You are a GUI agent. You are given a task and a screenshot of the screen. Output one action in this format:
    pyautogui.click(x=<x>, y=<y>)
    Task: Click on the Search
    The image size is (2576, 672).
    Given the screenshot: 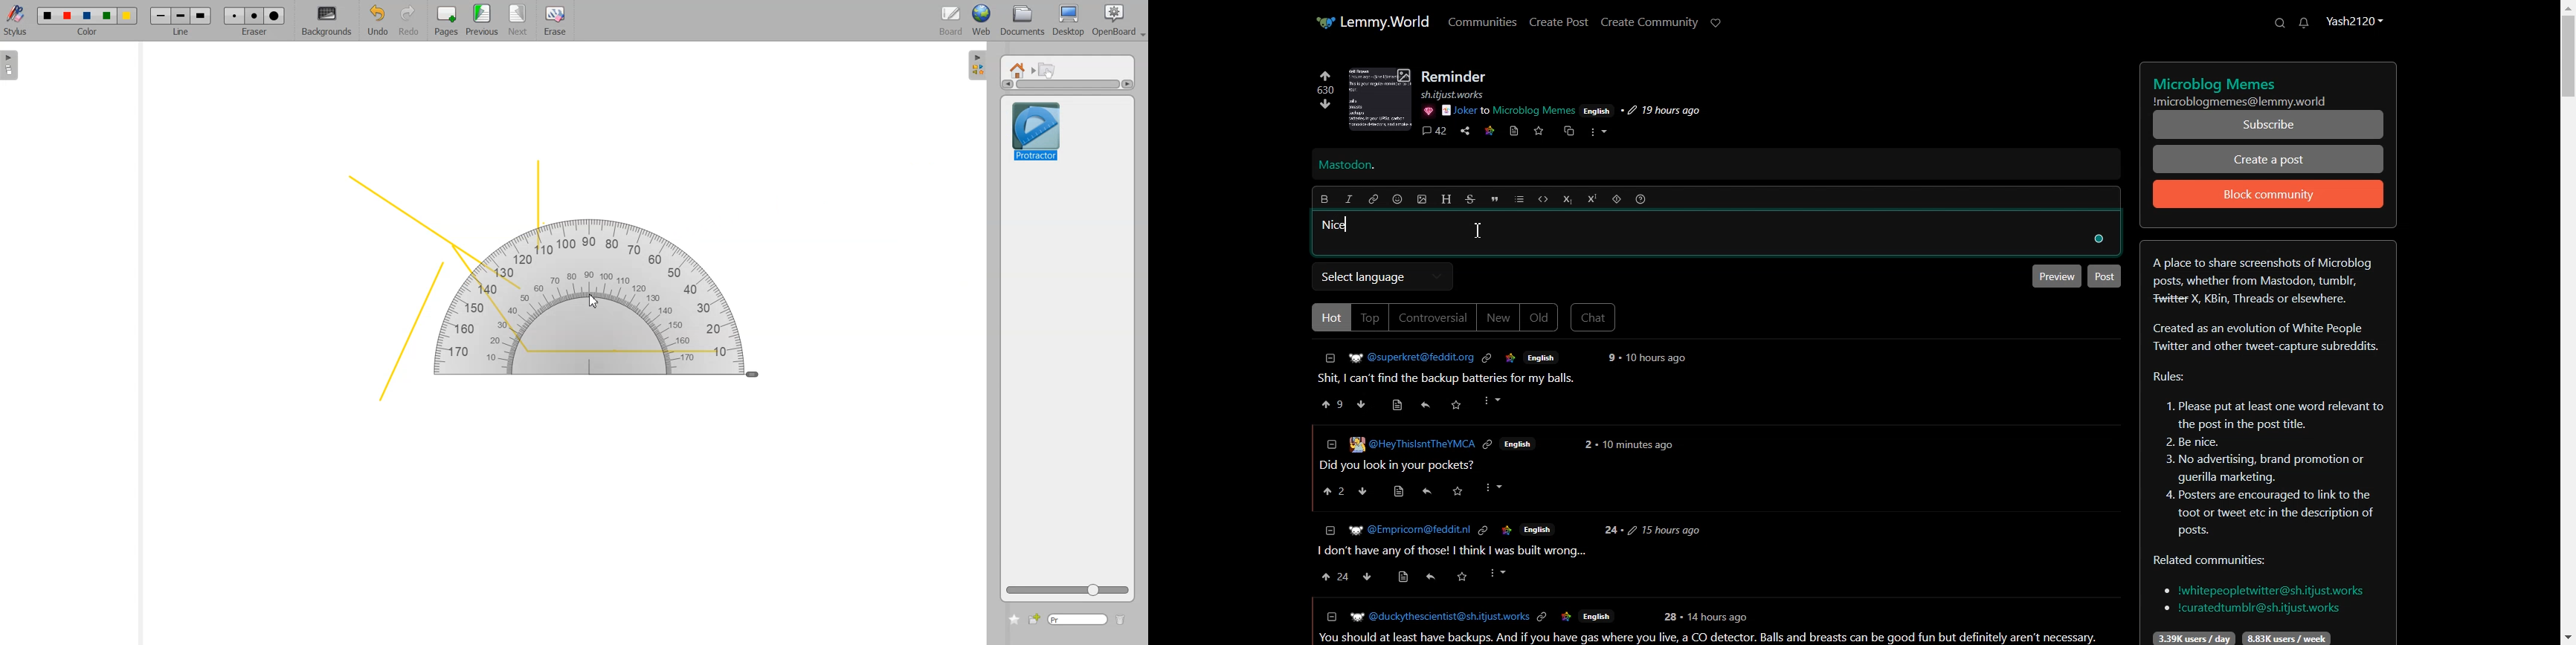 What is the action you would take?
    pyautogui.click(x=2279, y=22)
    